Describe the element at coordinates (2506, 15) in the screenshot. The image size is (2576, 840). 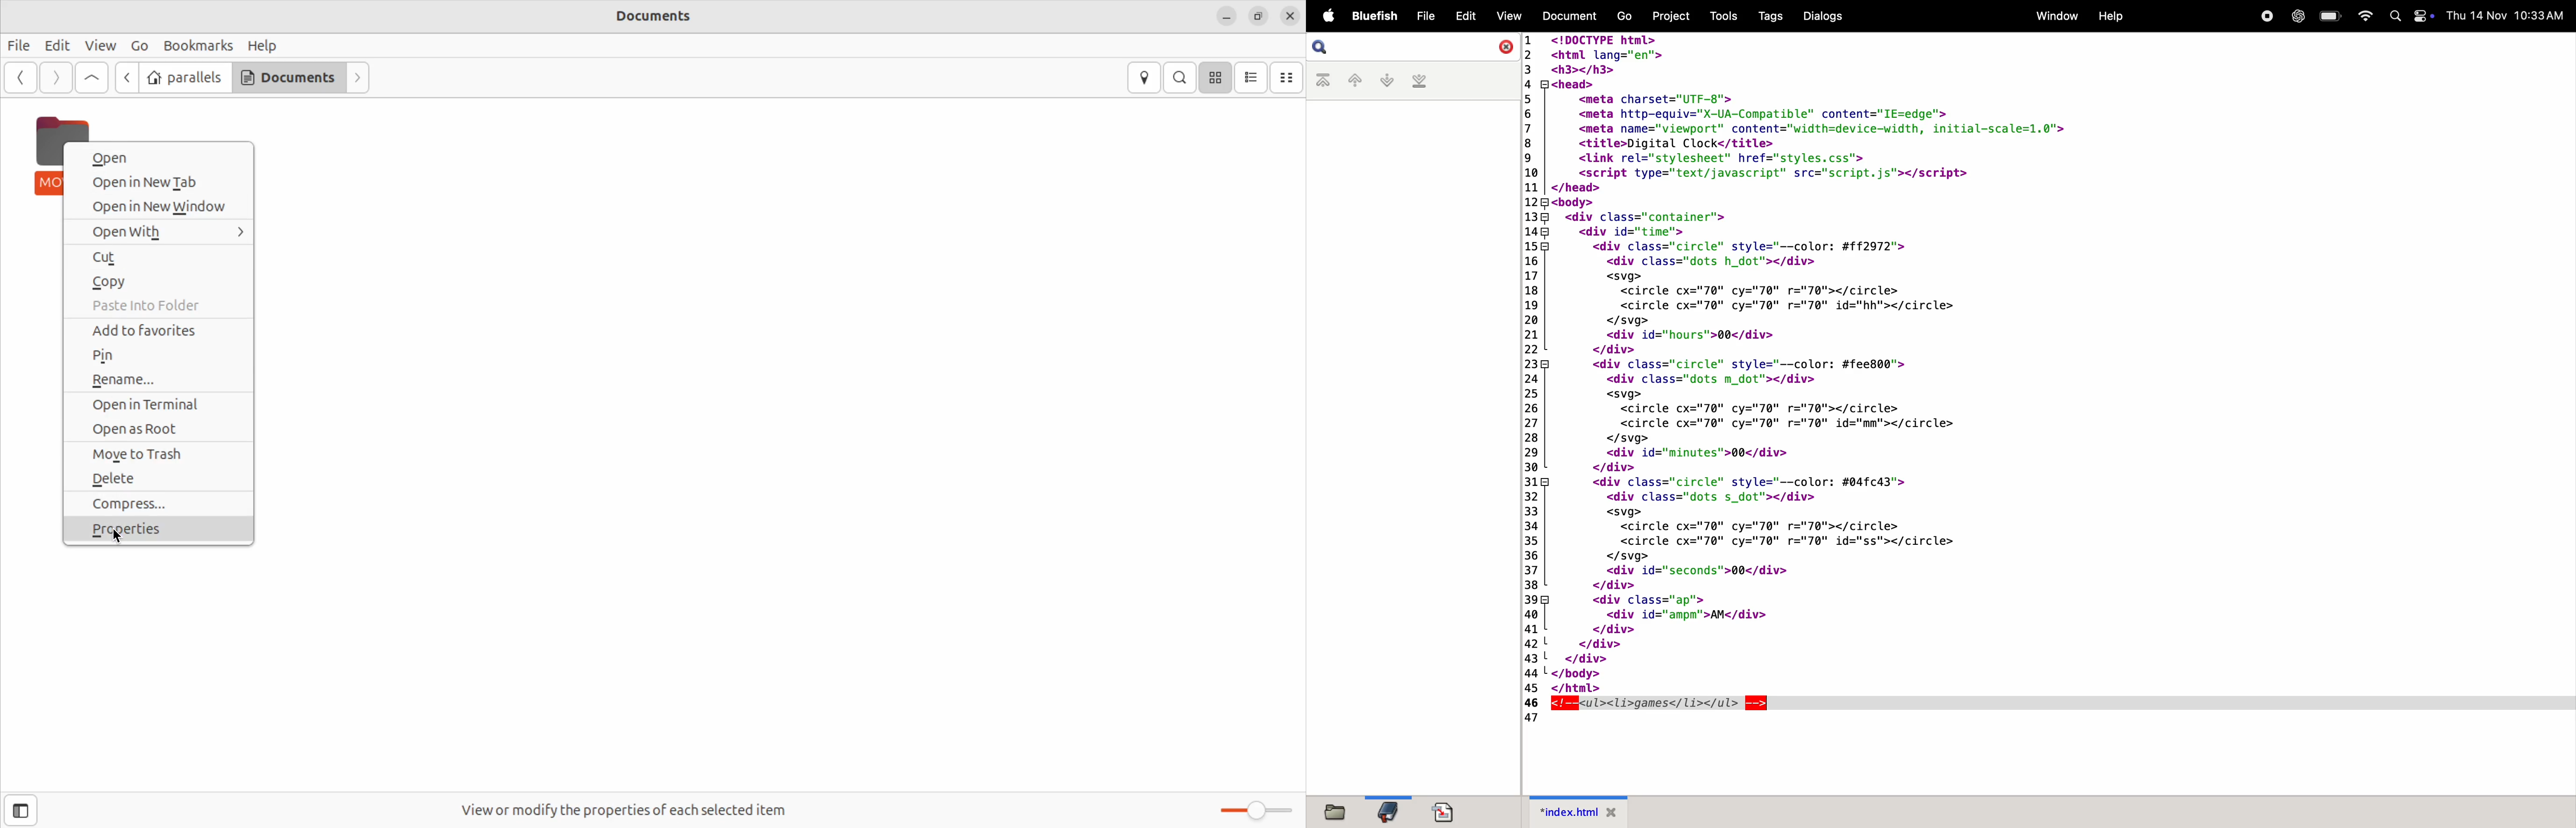
I see `Date and time` at that location.